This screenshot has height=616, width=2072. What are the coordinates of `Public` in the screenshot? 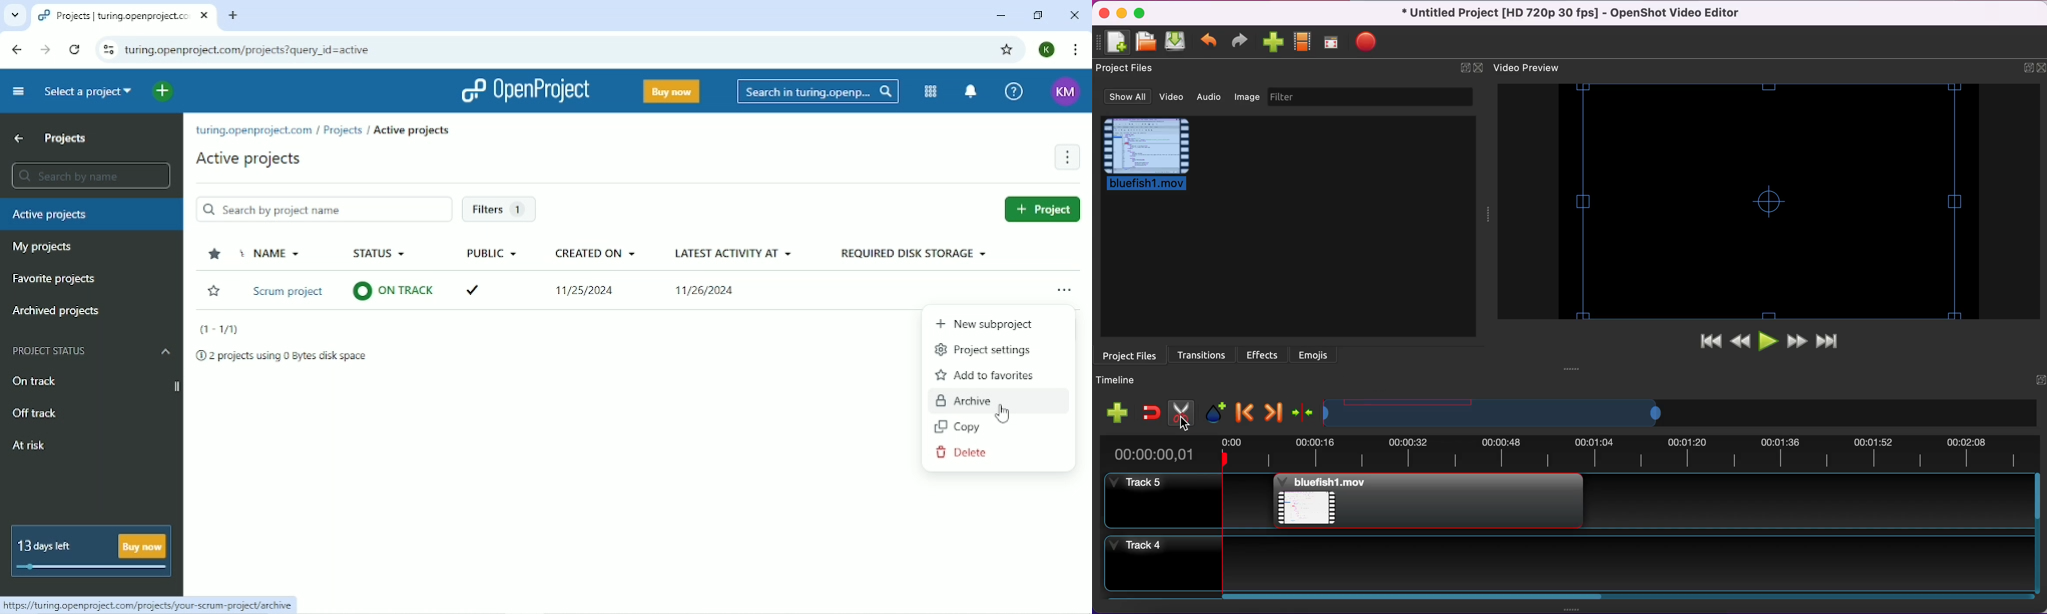 It's located at (492, 253).